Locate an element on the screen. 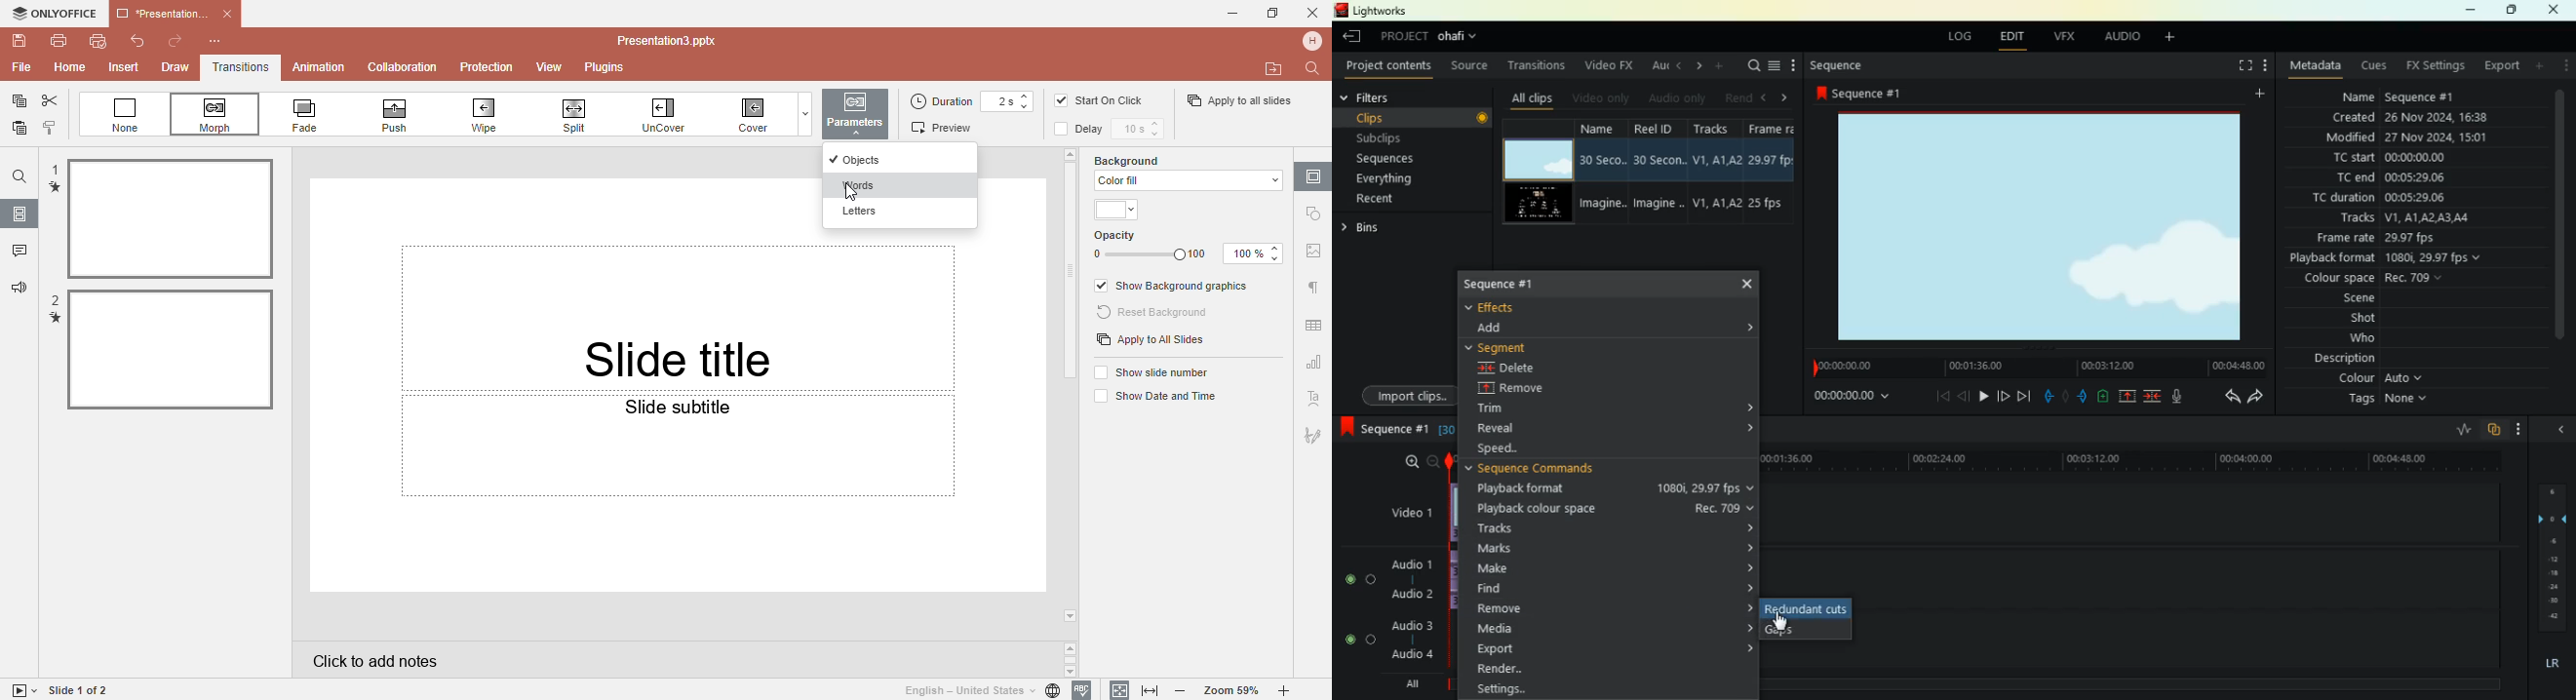 The image size is (2576, 700). timeline is located at coordinates (2125, 682).